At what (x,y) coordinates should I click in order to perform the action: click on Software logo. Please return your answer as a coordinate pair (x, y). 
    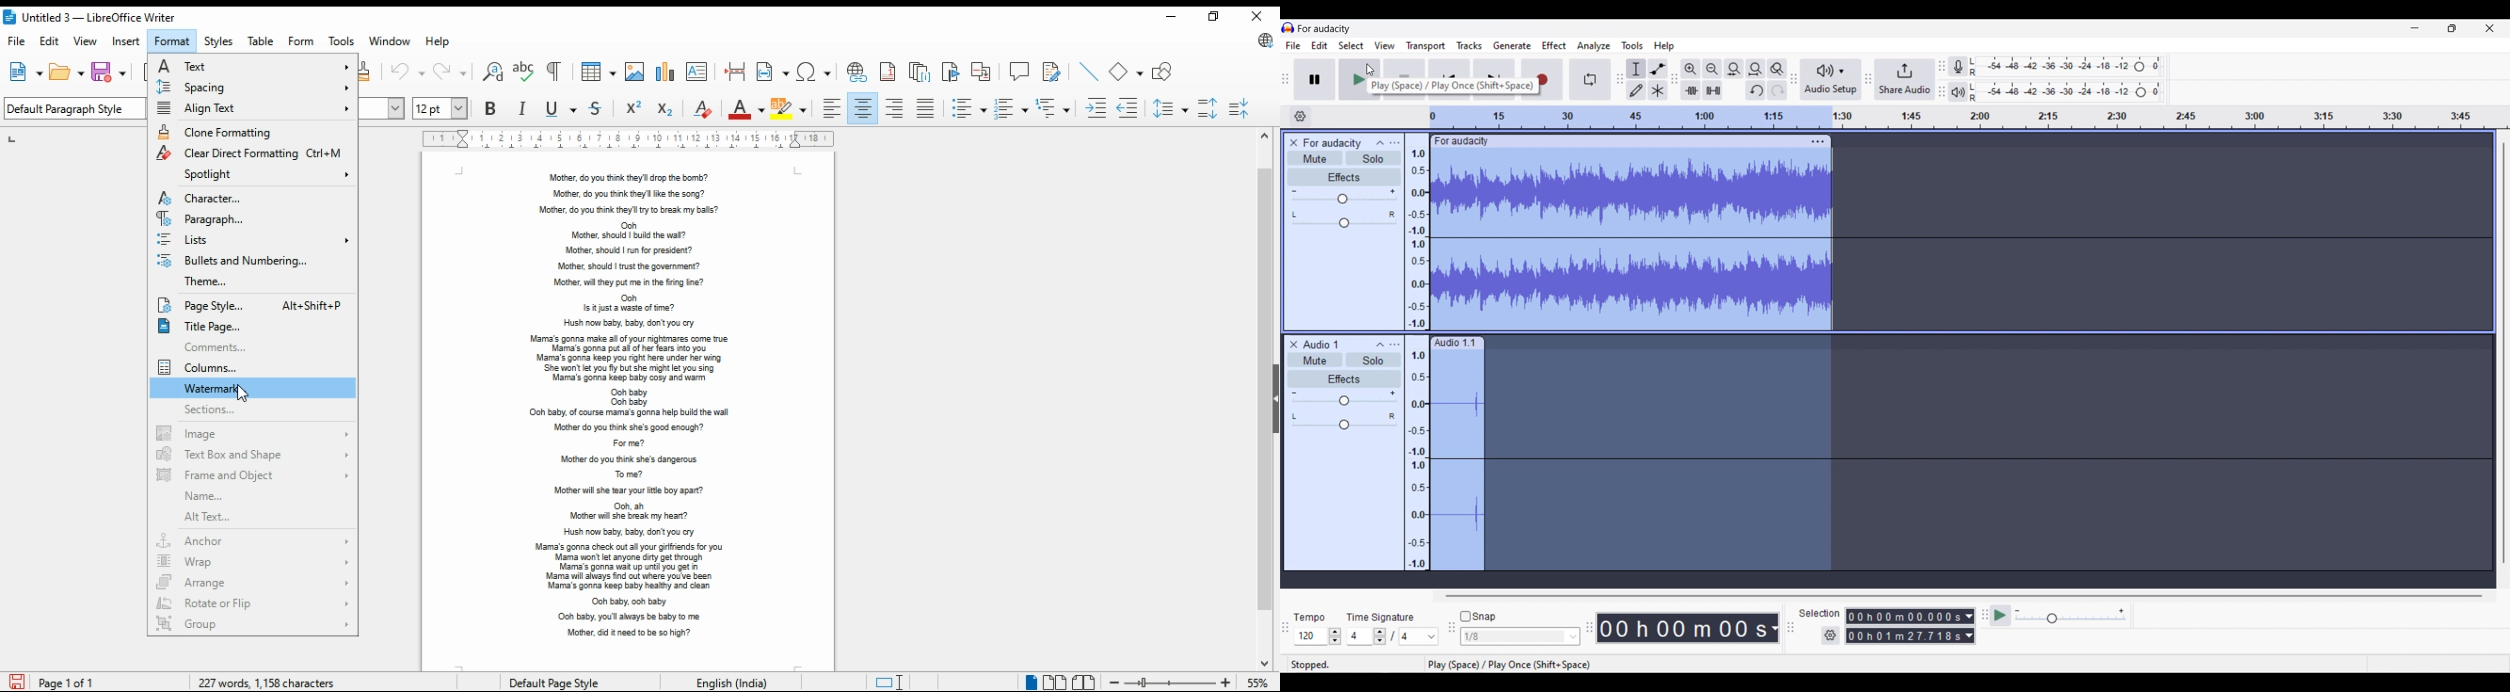
    Looking at the image, I should click on (1288, 28).